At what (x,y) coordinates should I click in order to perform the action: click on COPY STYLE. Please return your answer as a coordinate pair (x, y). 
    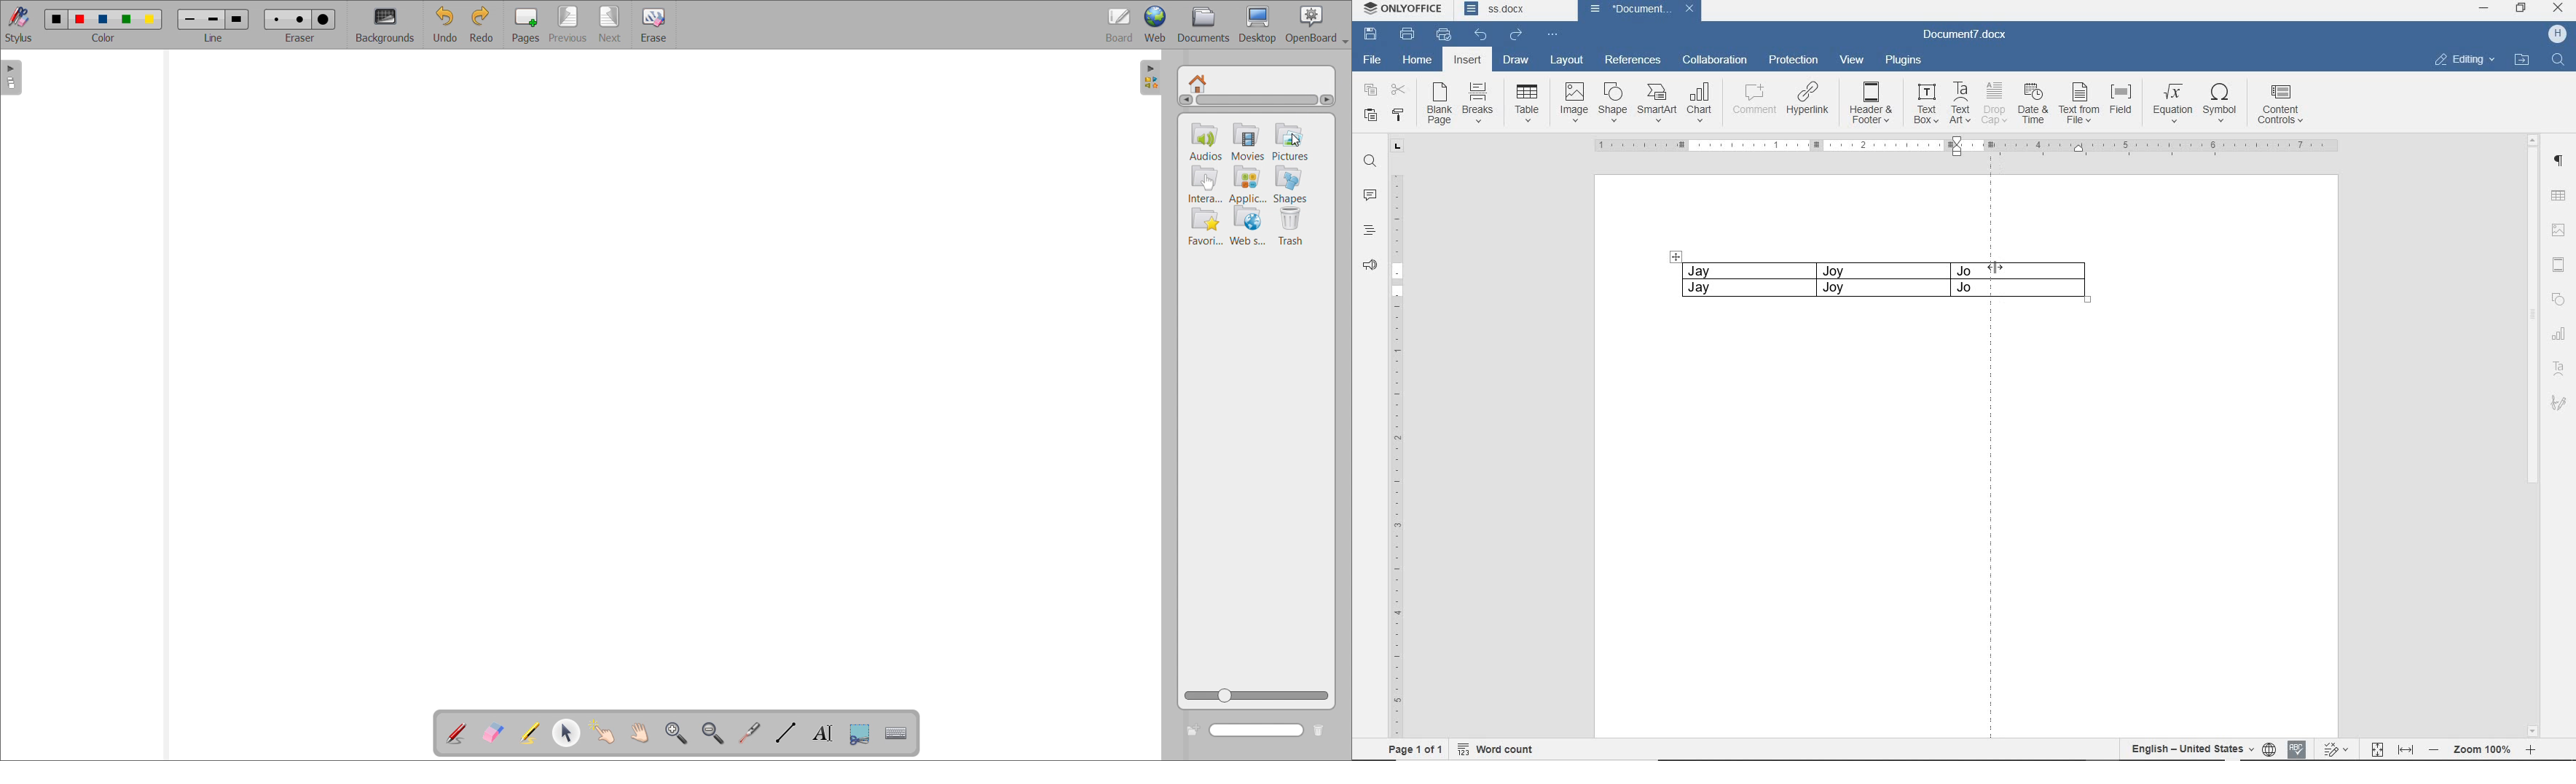
    Looking at the image, I should click on (1398, 116).